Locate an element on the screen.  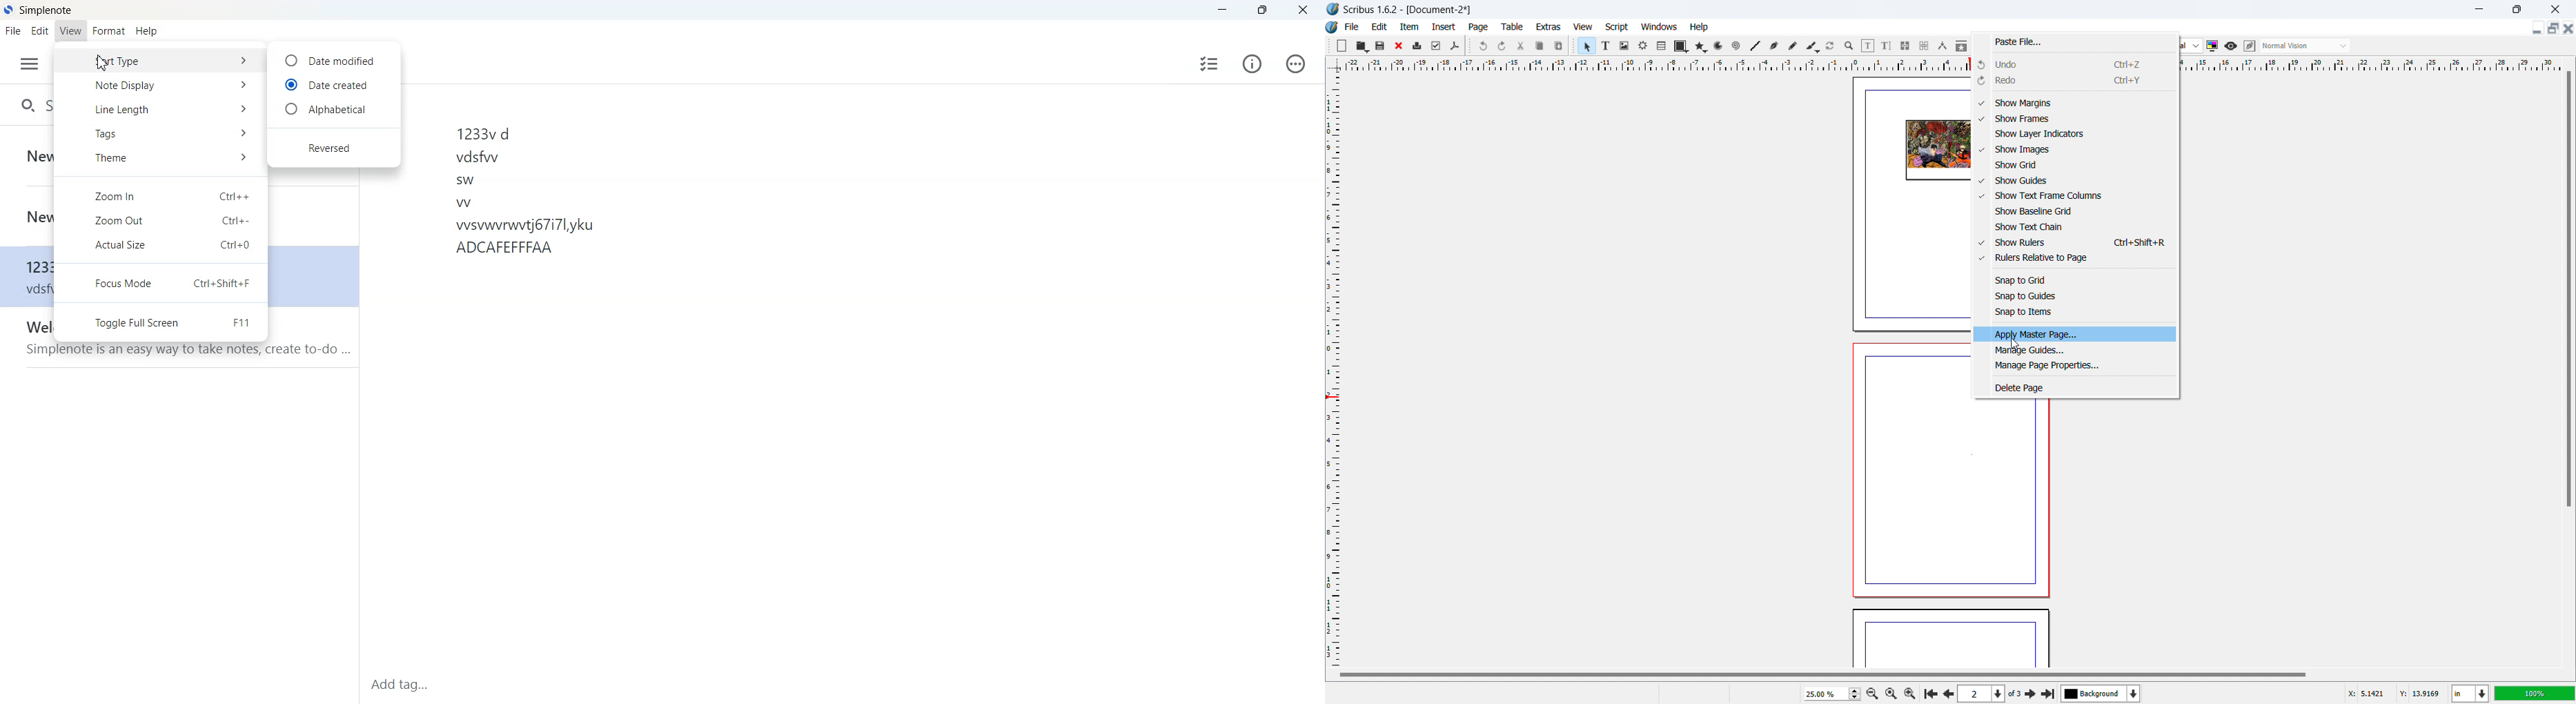
last page is located at coordinates (2048, 692).